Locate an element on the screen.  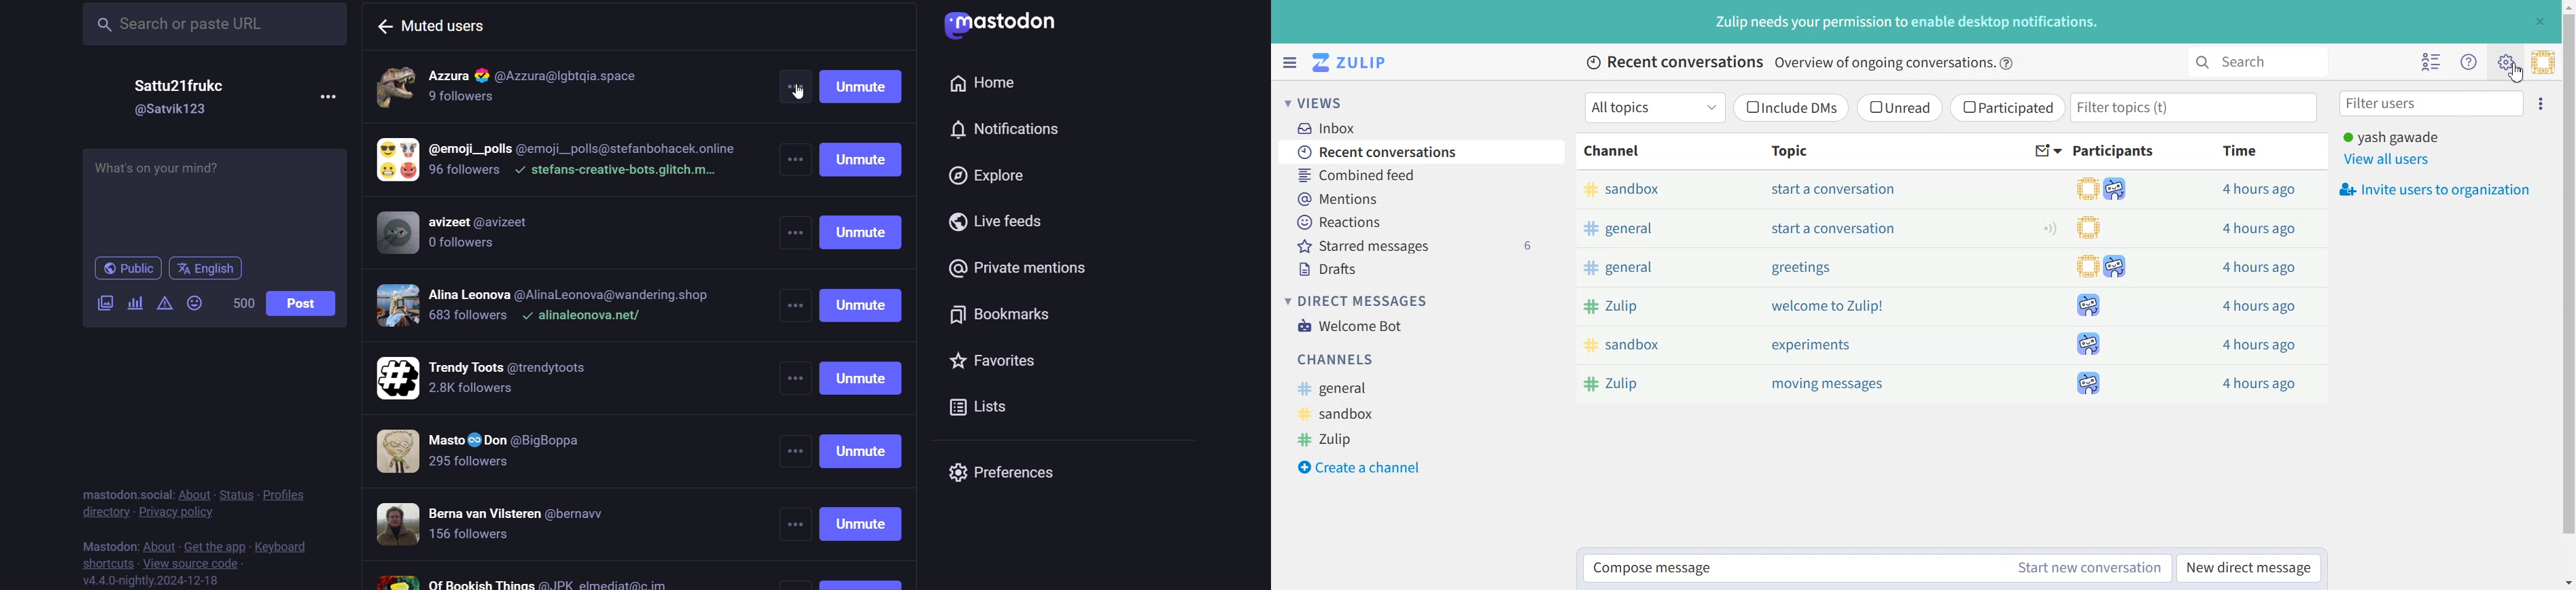
4 hours ago is located at coordinates (2257, 305).